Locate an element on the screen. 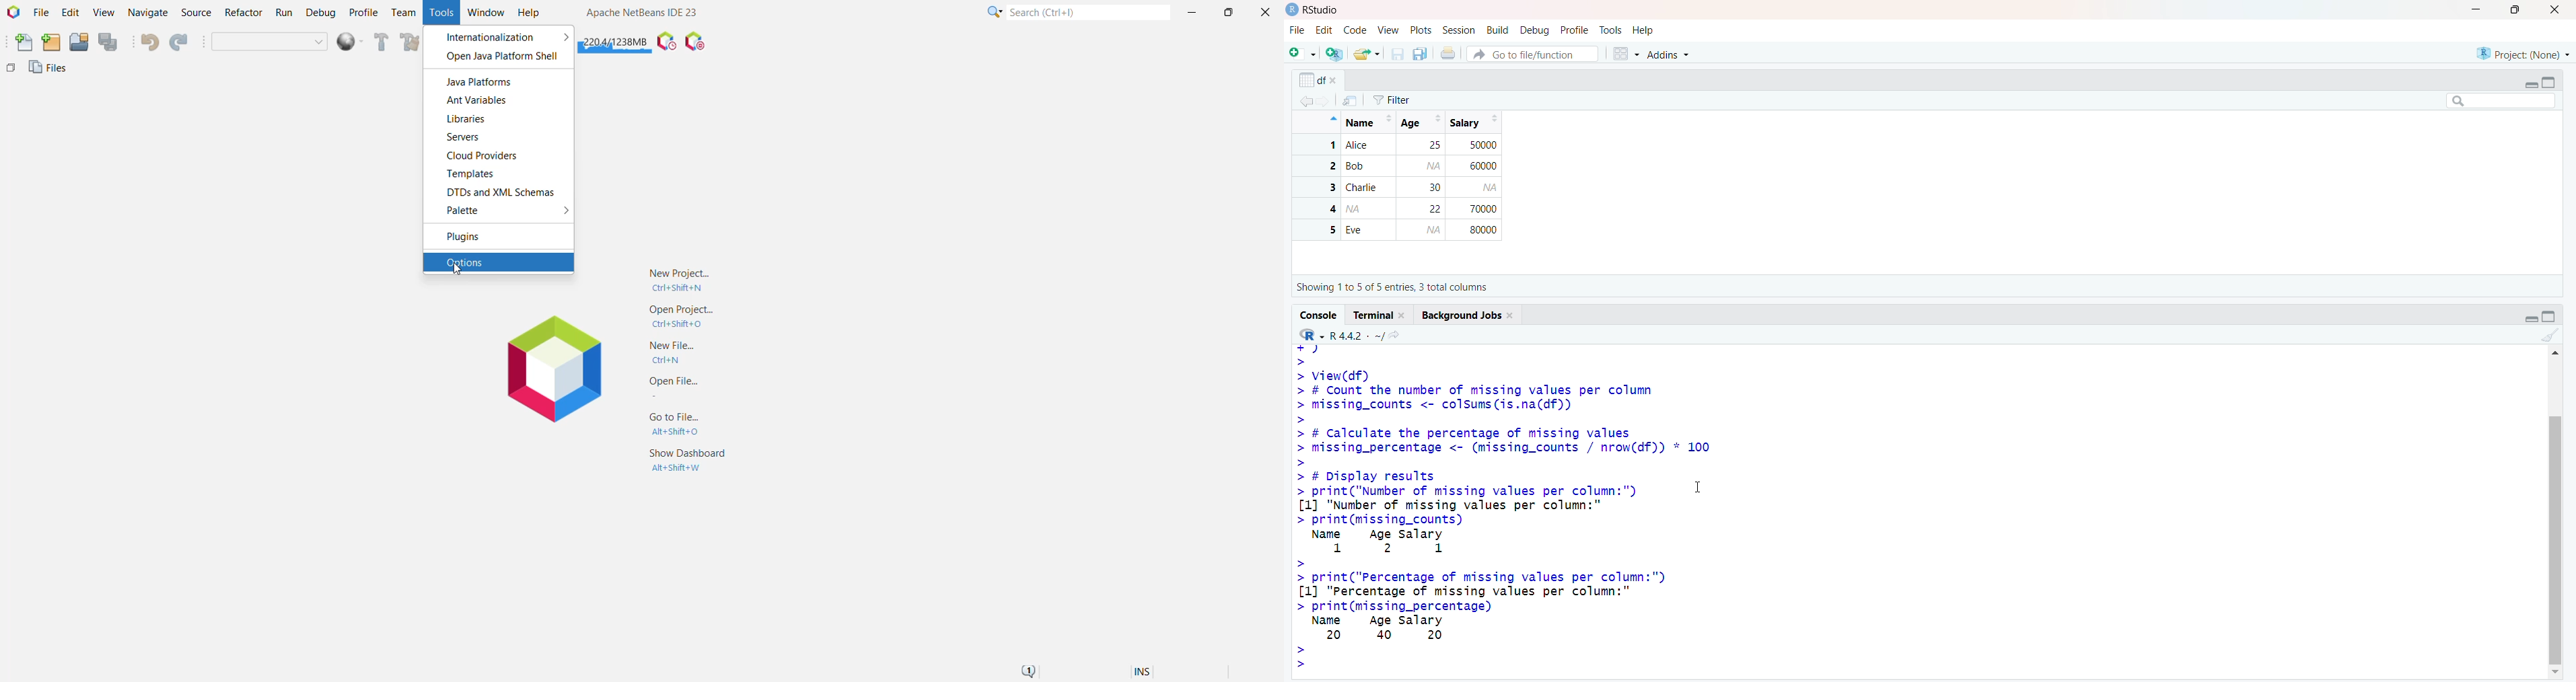  Addins is located at coordinates (1676, 52).